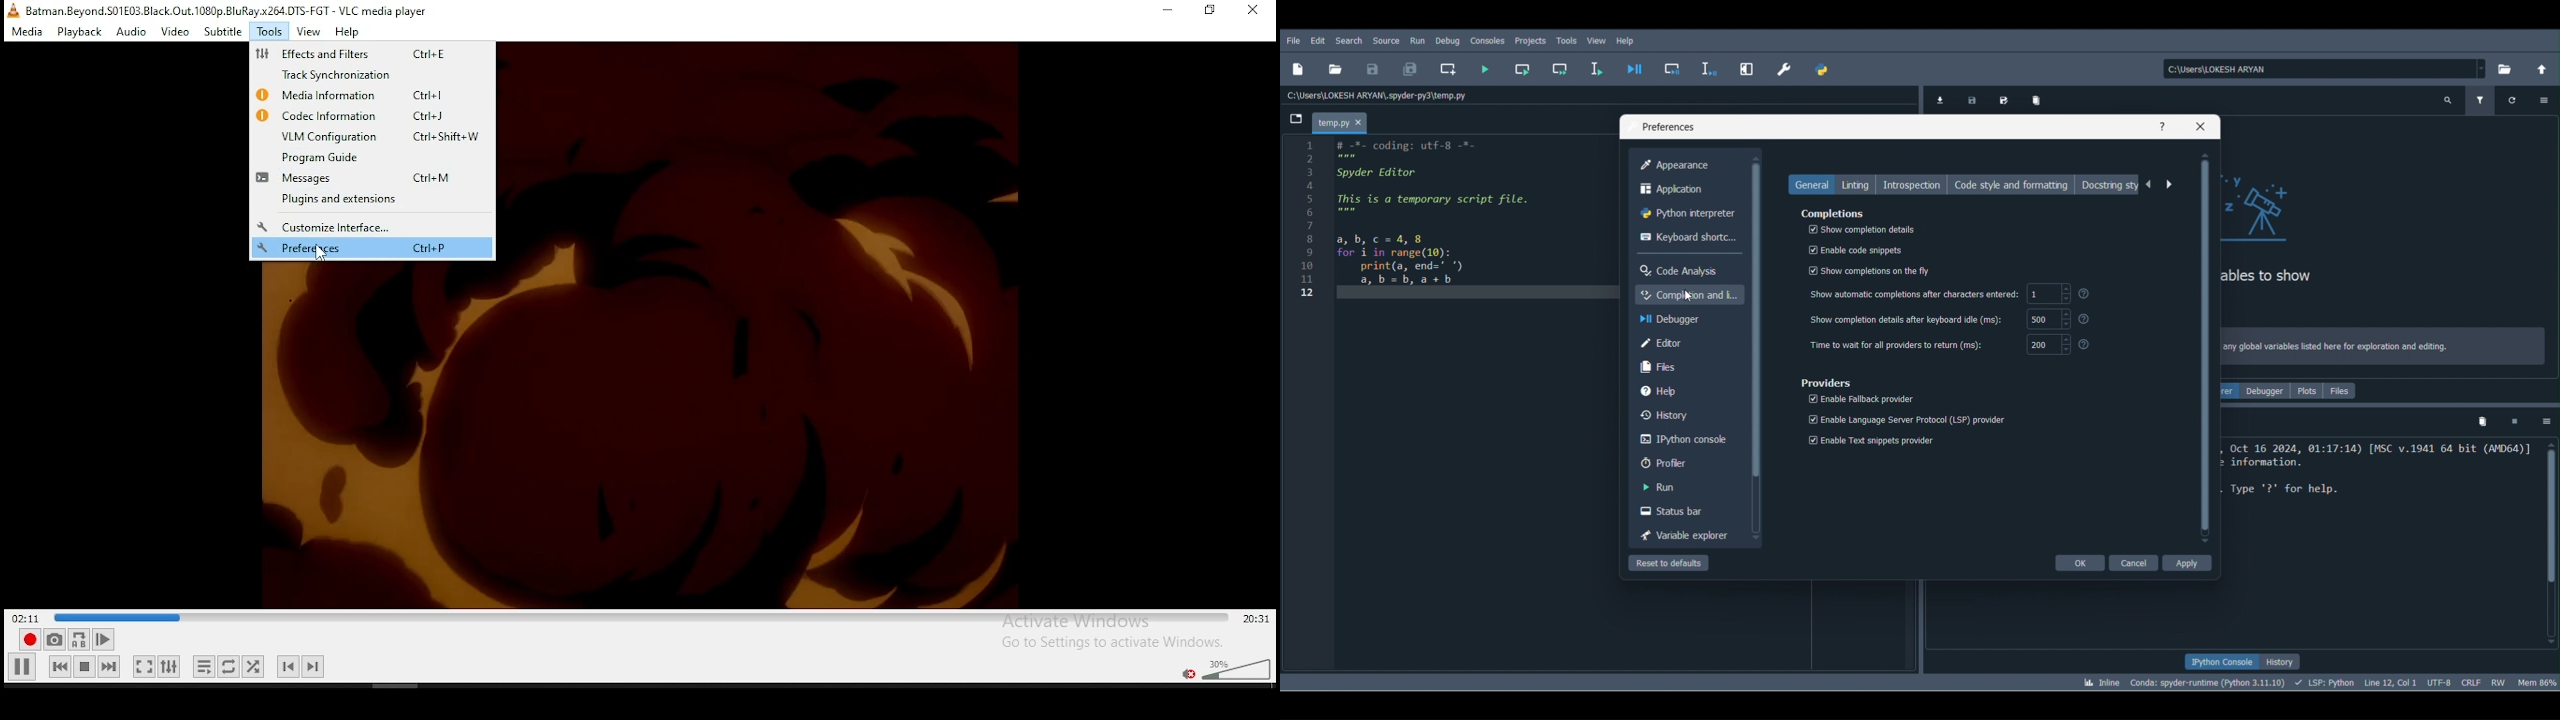  Describe the element at coordinates (2016, 183) in the screenshot. I see `Code style and formatting` at that location.